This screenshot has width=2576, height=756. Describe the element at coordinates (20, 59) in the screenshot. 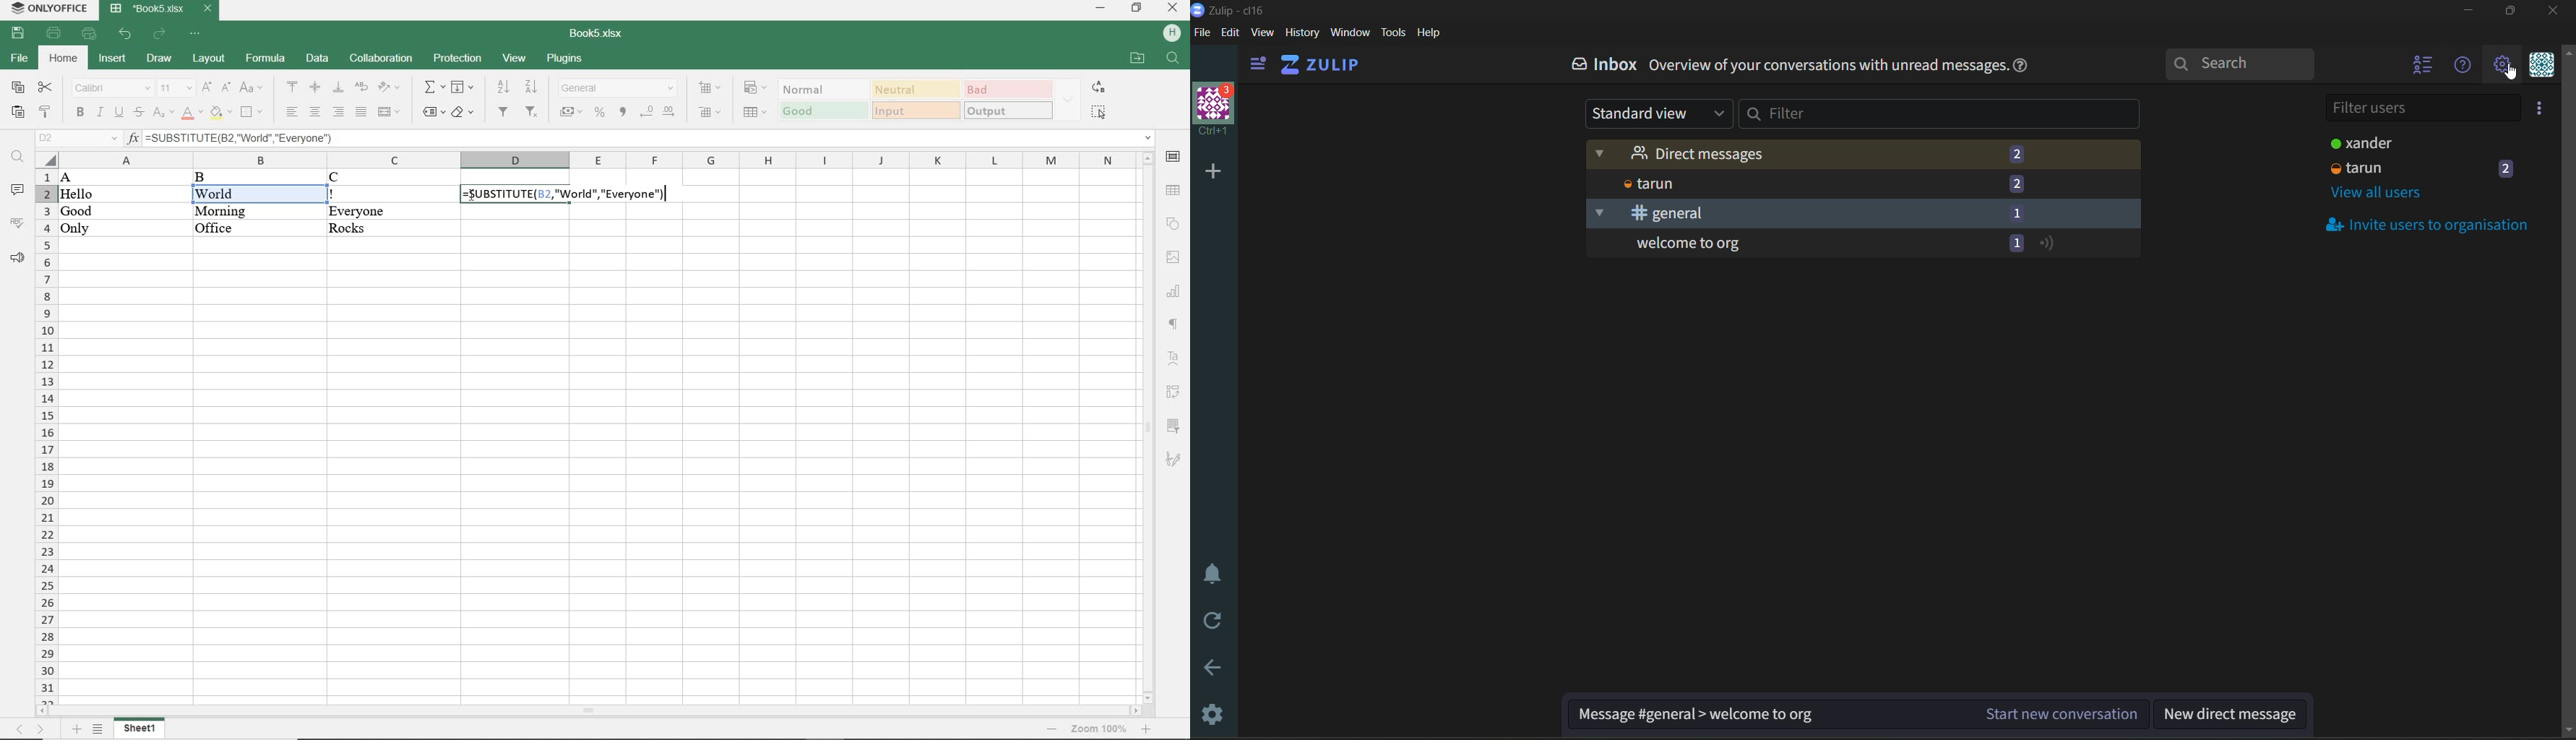

I see `file` at that location.